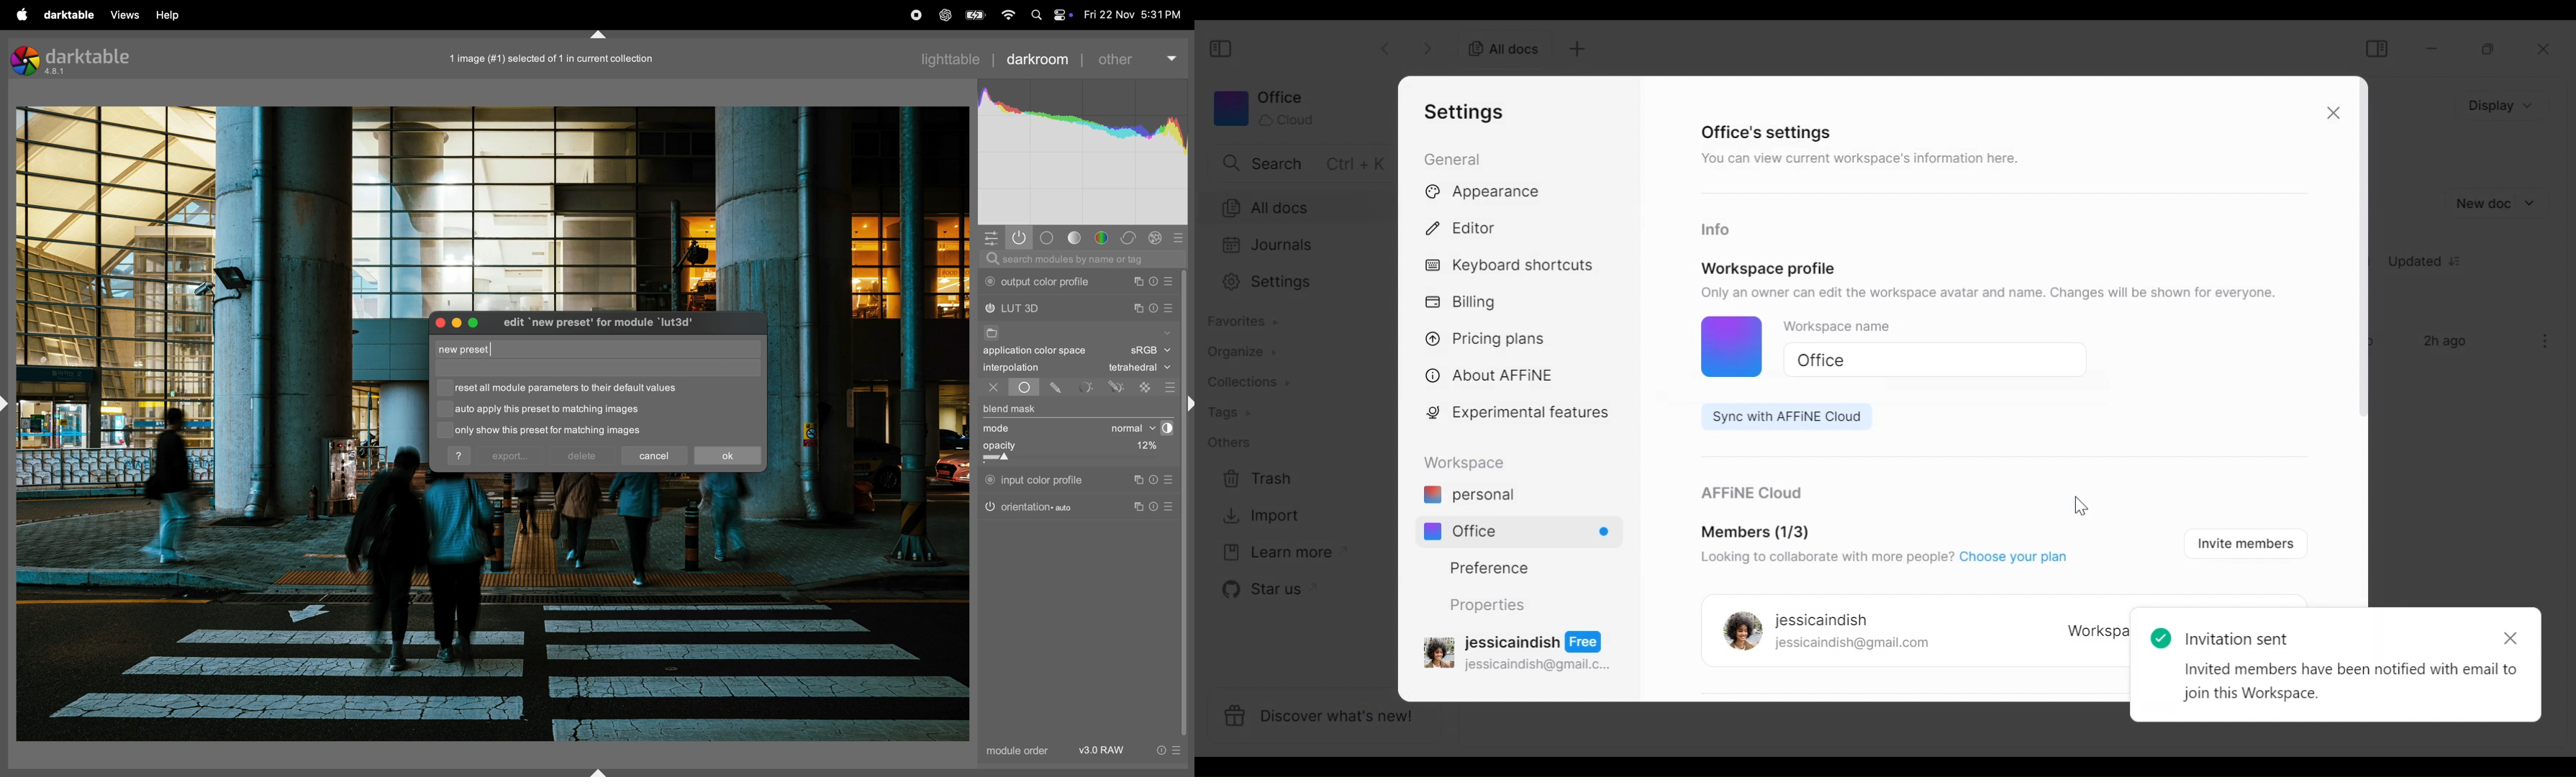 The image size is (2576, 784). Describe the element at coordinates (573, 349) in the screenshot. I see `text box` at that location.